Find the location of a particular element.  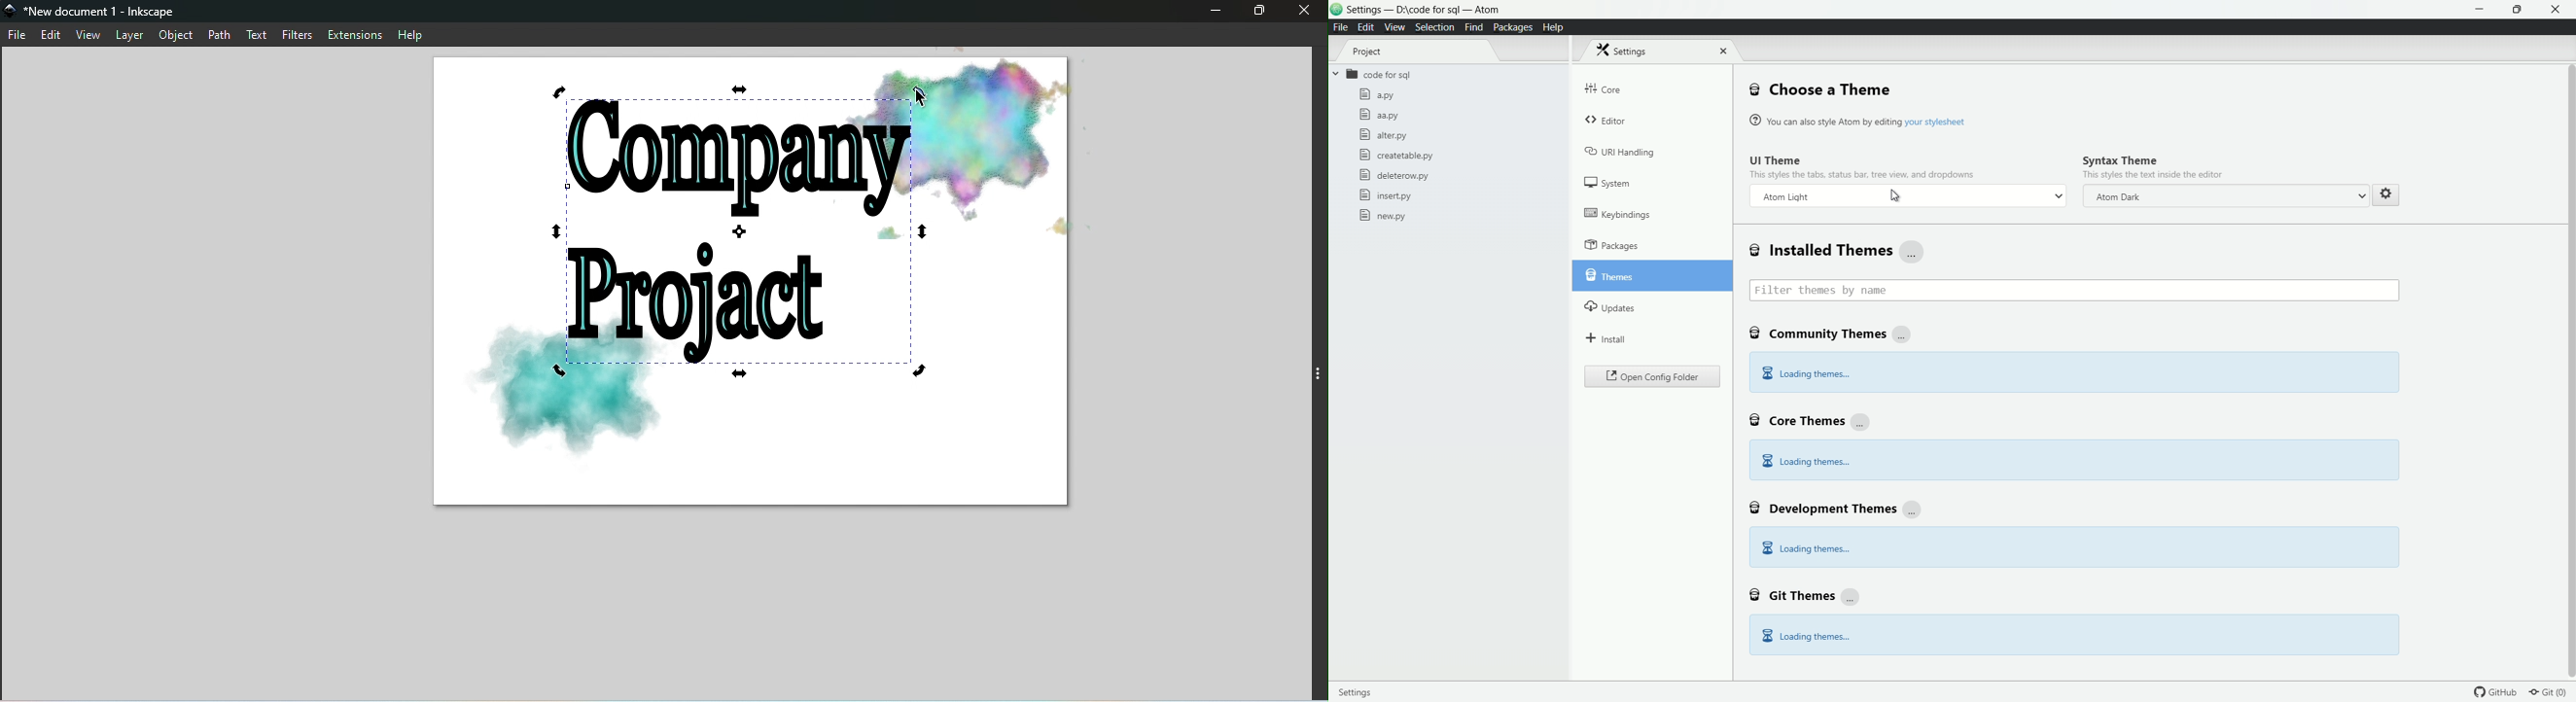

close app is located at coordinates (2558, 10).